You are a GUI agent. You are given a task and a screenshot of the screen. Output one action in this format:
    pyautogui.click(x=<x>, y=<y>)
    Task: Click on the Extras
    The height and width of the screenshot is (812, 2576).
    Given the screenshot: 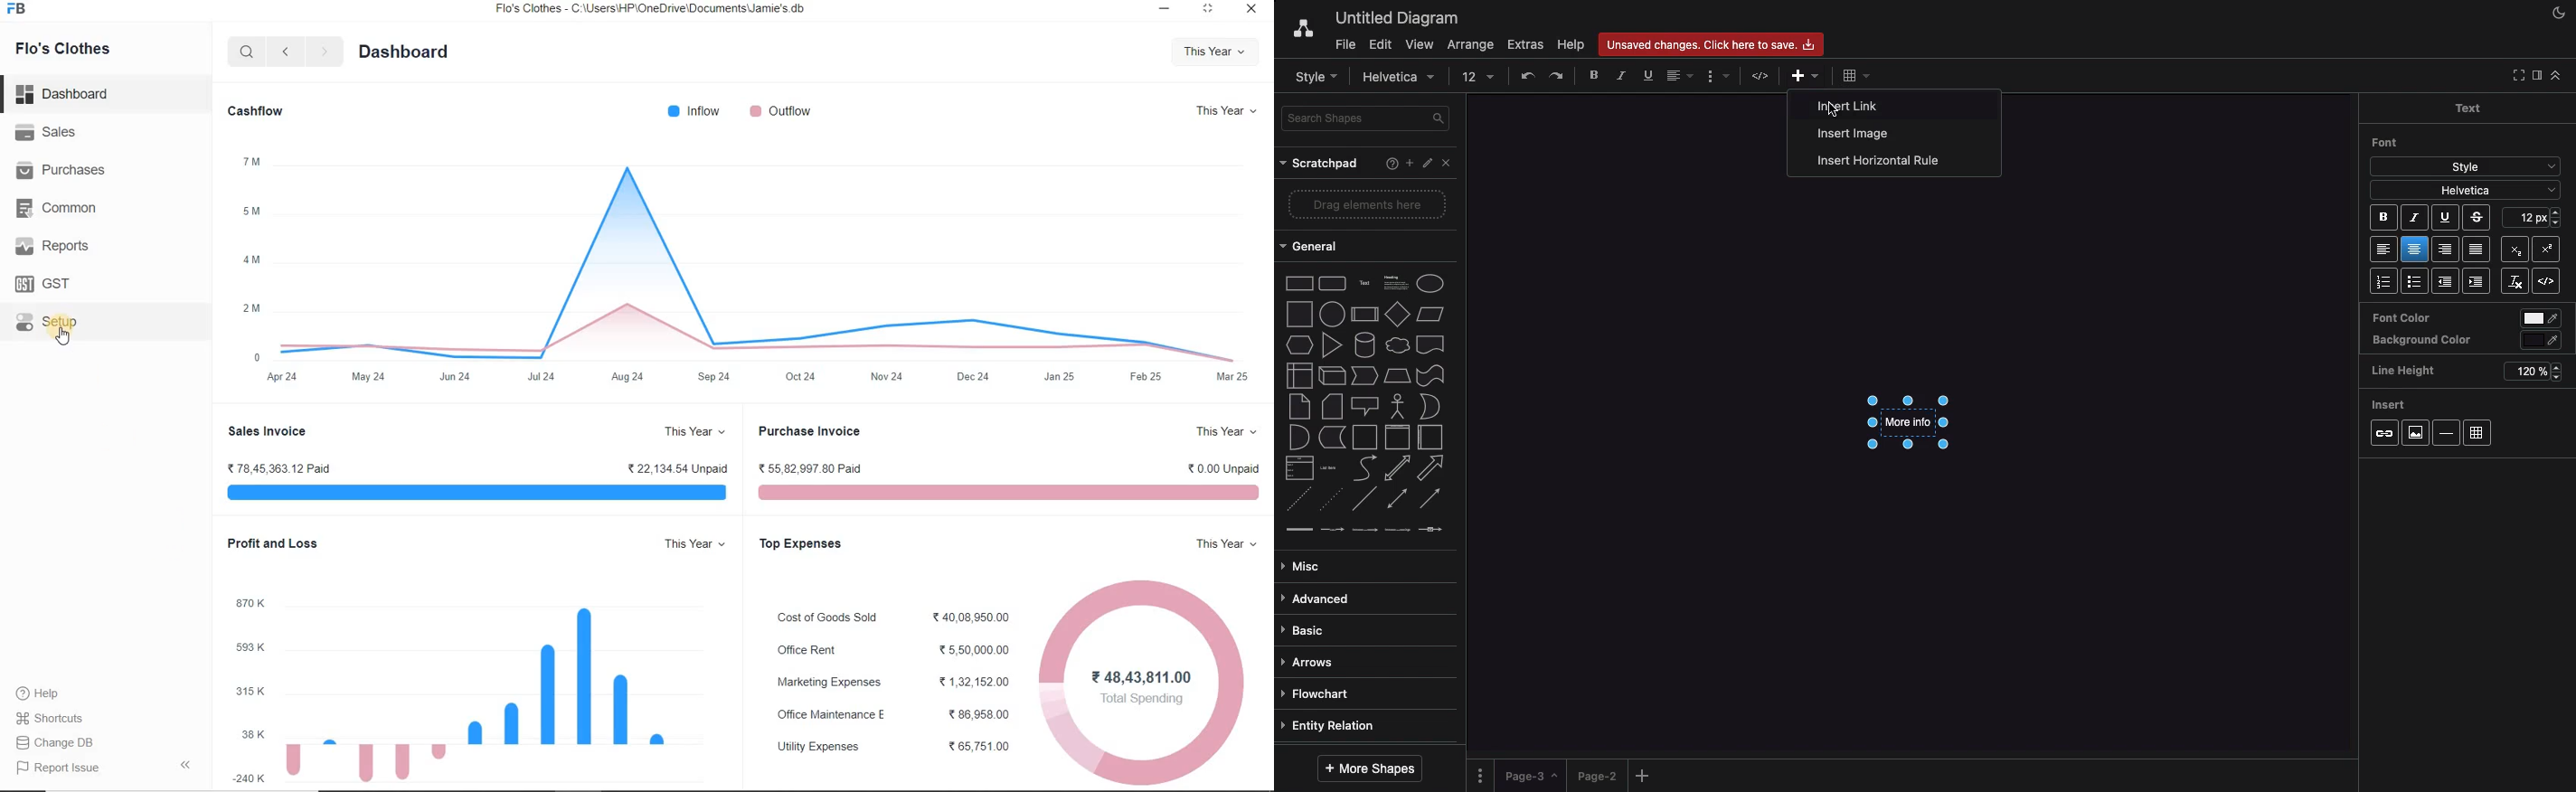 What is the action you would take?
    pyautogui.click(x=1526, y=44)
    